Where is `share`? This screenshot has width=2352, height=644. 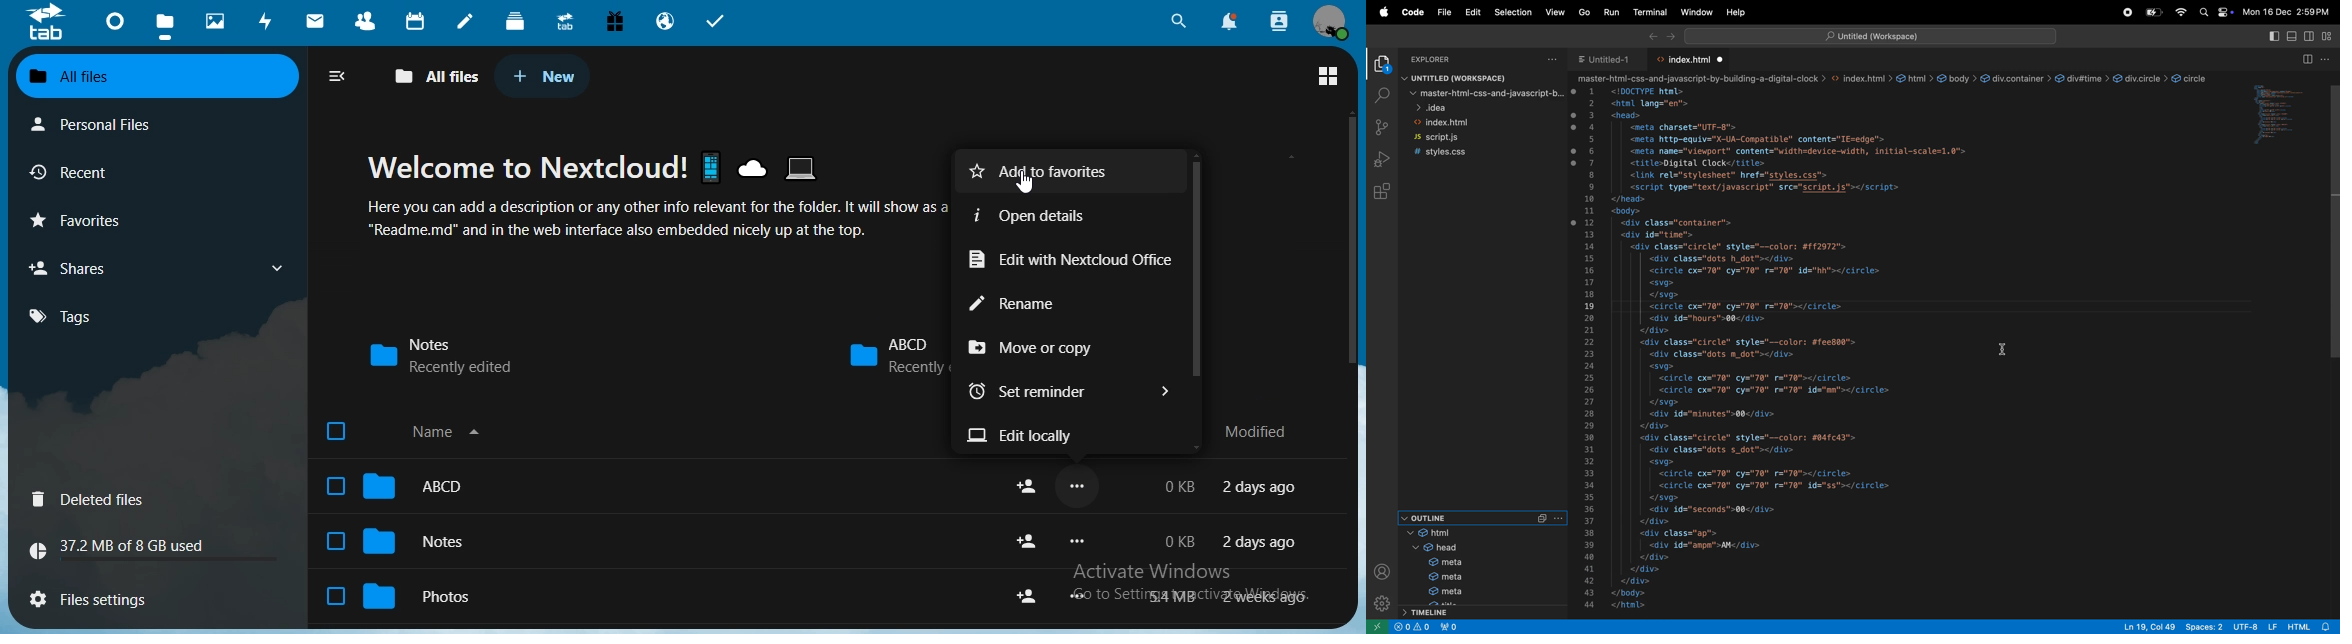 share is located at coordinates (1028, 485).